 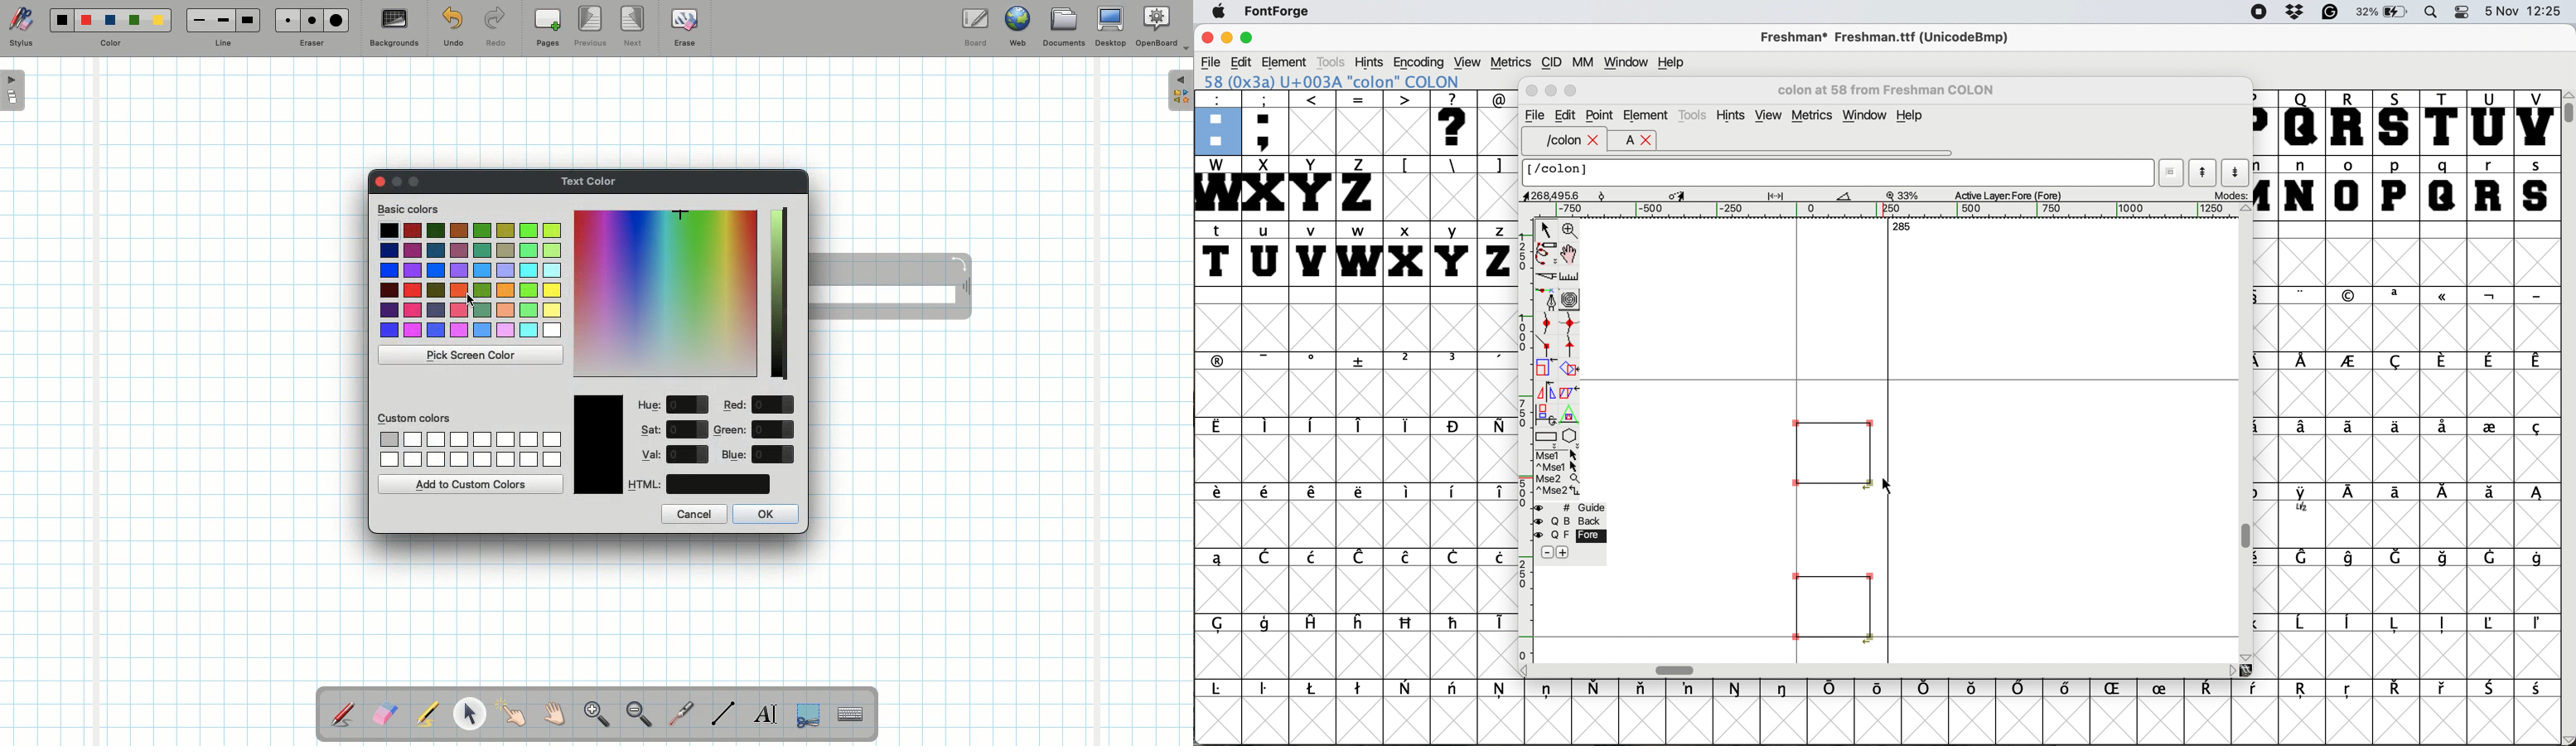 What do you see at coordinates (1360, 187) in the screenshot?
I see `Z` at bounding box center [1360, 187].